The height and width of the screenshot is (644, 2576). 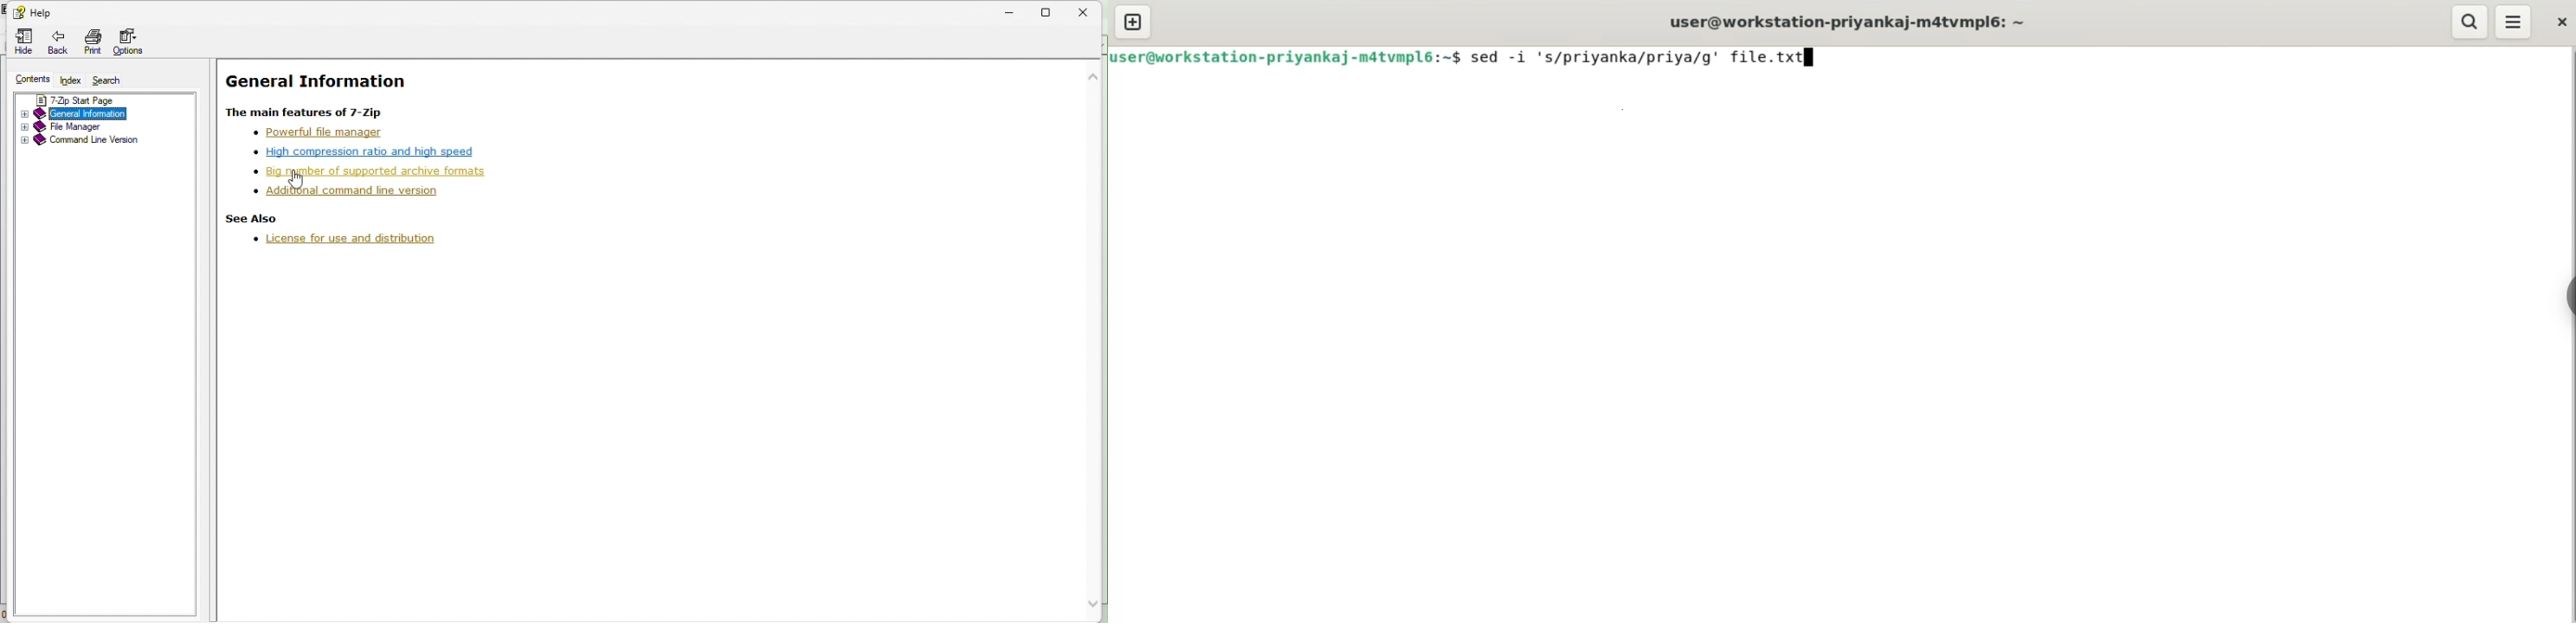 I want to click on Print, so click(x=92, y=43).